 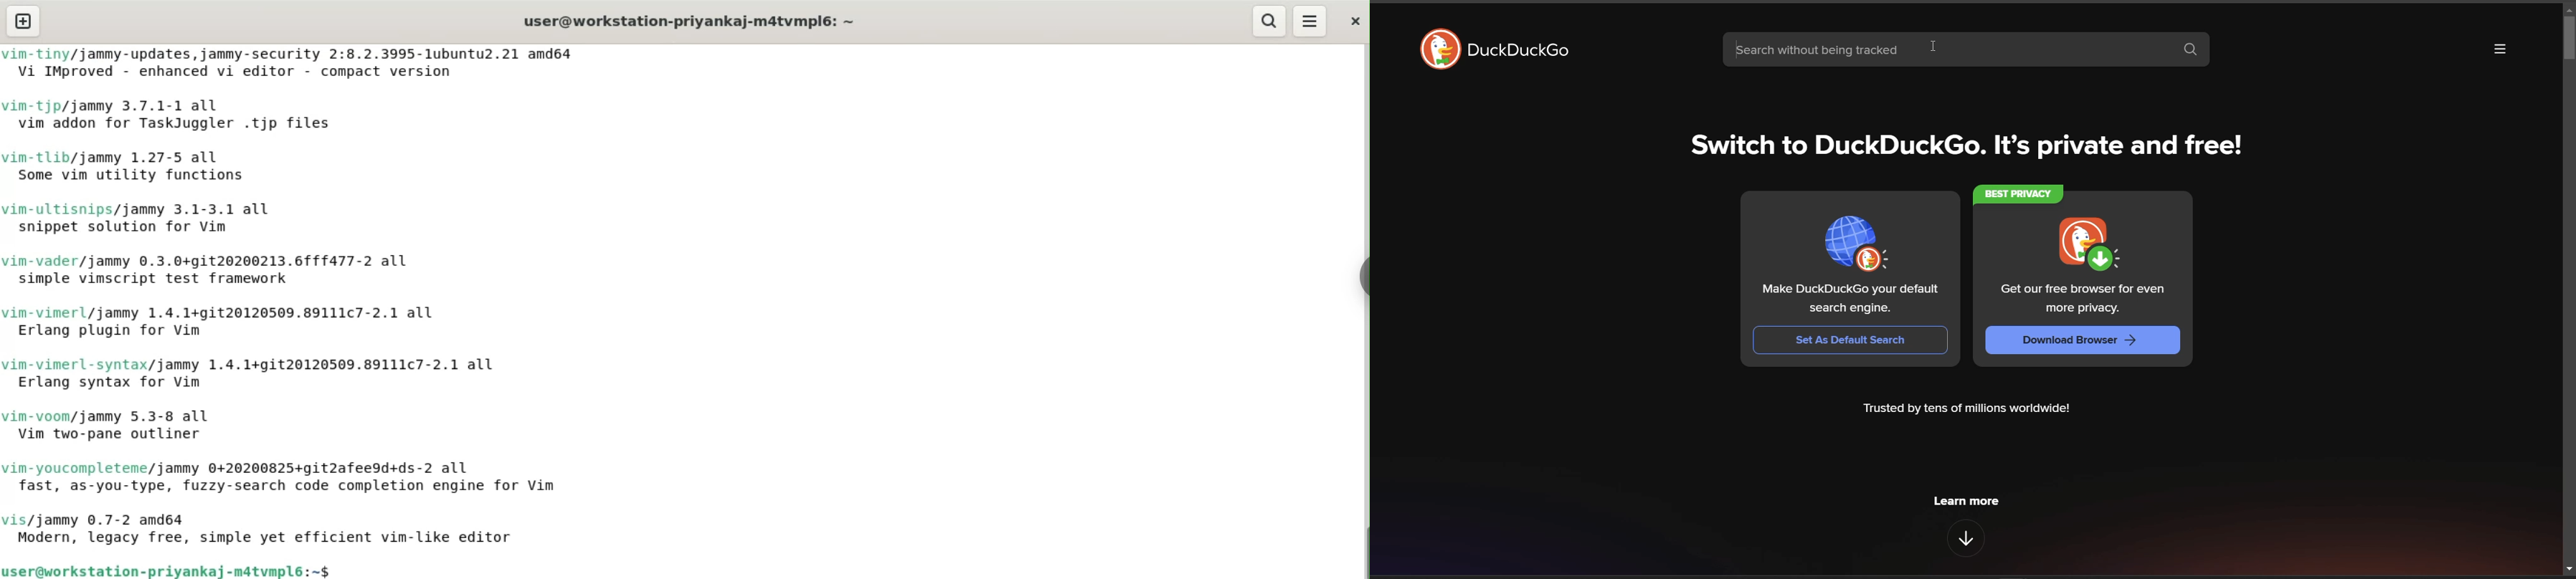 What do you see at coordinates (310, 300) in the screenshot?
I see `/im-tiny/jammy-updates, jammy-security 2:8.2.3995-1ubuntu2.21 amd64
Vi IMproved - enhanced vi editor - compact version
/im-tjp/jammy 3.7.1-1 all
vim addon for TaskJuggler .tjp files
/im-tlib/jammy 1.27-5 all
Some vim utility functions
/im-ultisnips/jammy 3.1-3.1 all
snippet solution for vim
/im-vader/jammy ©.3.0+git20200213.6fff477-2 all
simple vimscript test framework
/im-vimerl/jammy 1.4.1+git20120509.89111c7-2.1 all
Erlang plugin for vim
/im-vimerl-syntax/jammy 1.4.1+9it20120509.89111c7-2.1 all
Erlang syntax for vim
/im-voom/jammy 5.3-8 all
vim two-pane outliner
/im-youcompleteme/jammy ©+20200825+git2afee9d+ds-2 all
fast, as-you-type, fuzzy-search code completion engine for vim
/is/jammy 0.7-2 amd64
Modern, legacy free, simple yet efficient vim-like editor` at bounding box center [310, 300].